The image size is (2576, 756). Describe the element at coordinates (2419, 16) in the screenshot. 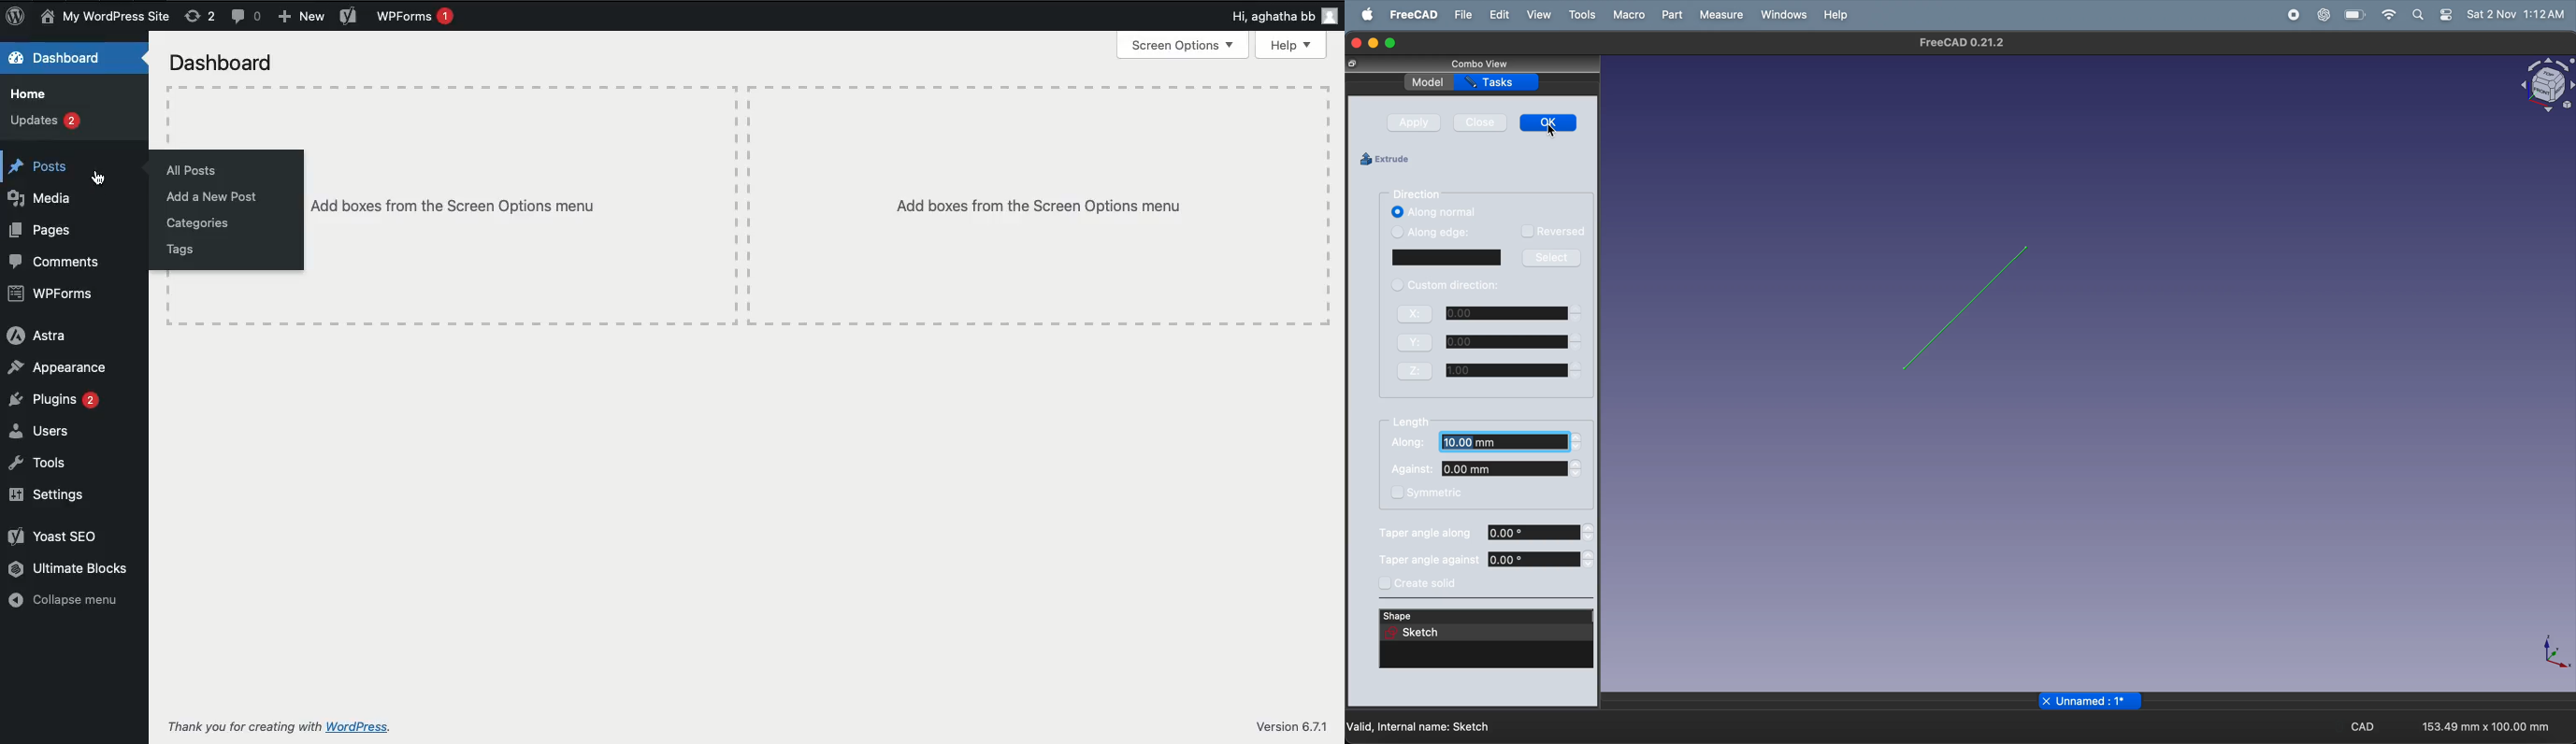

I see `search` at that location.